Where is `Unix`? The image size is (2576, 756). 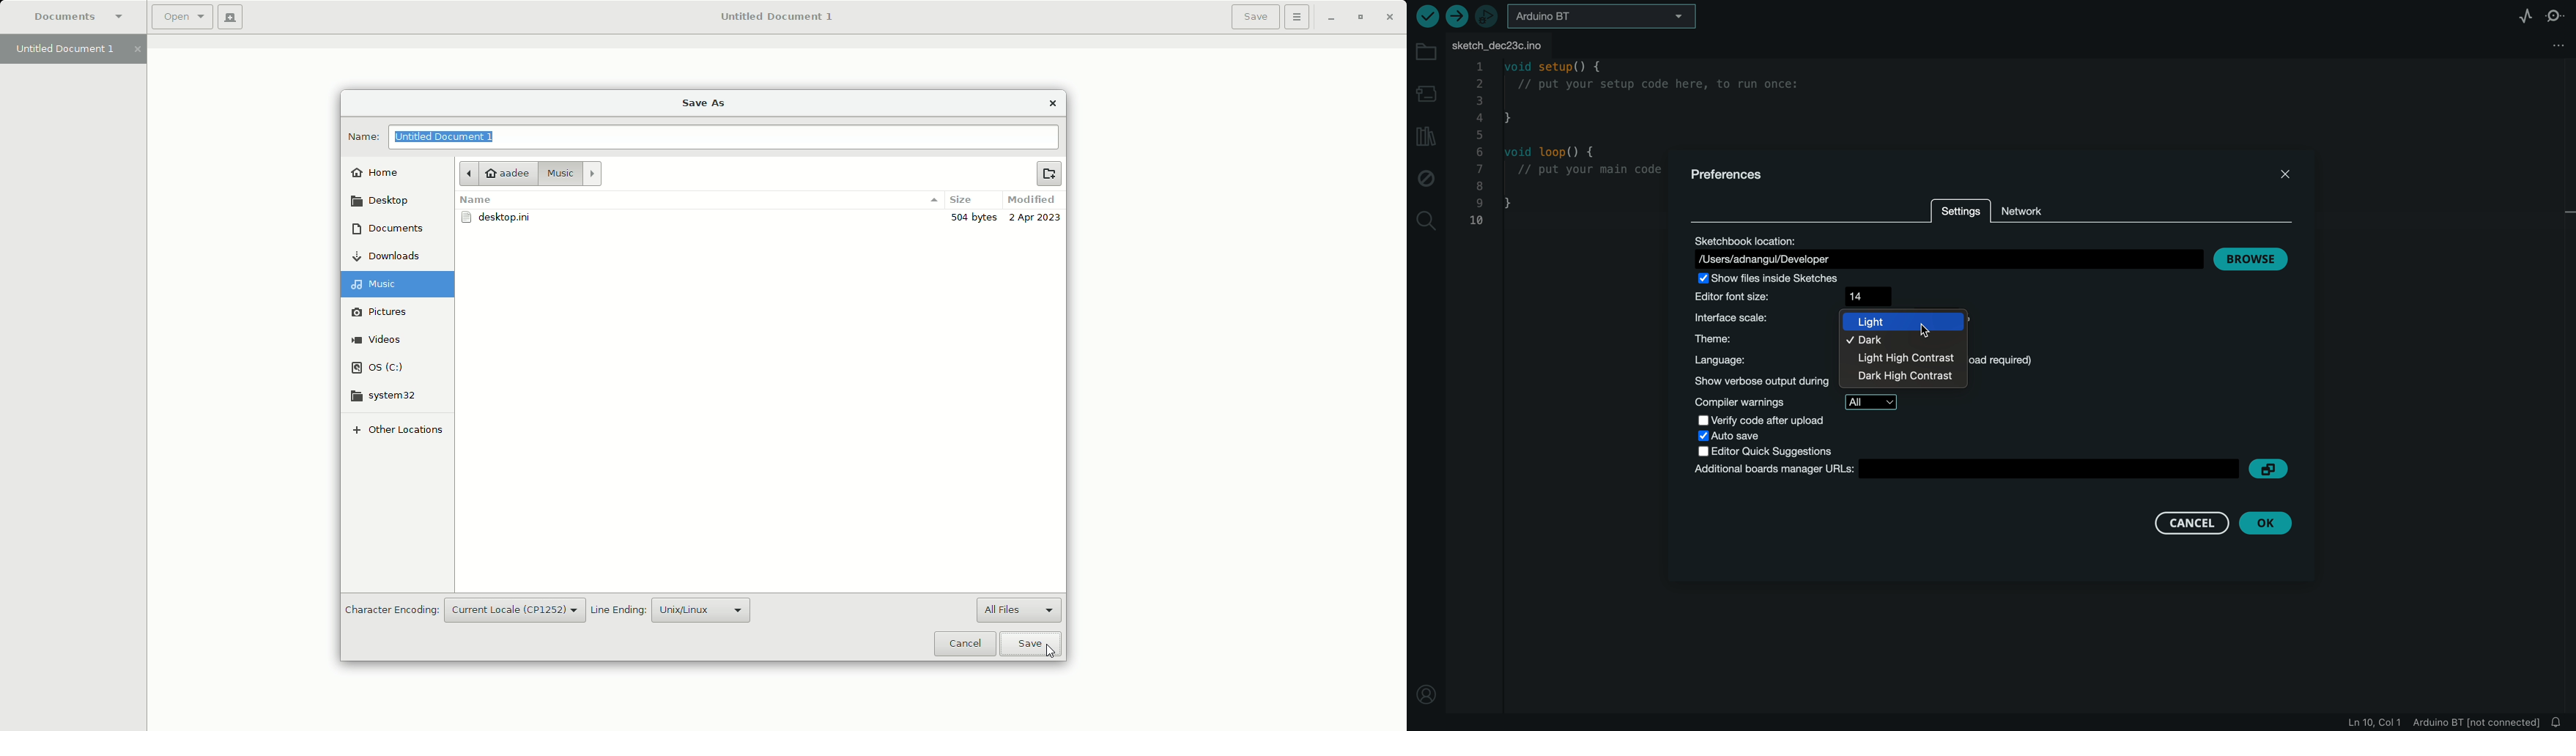
Unix is located at coordinates (698, 610).